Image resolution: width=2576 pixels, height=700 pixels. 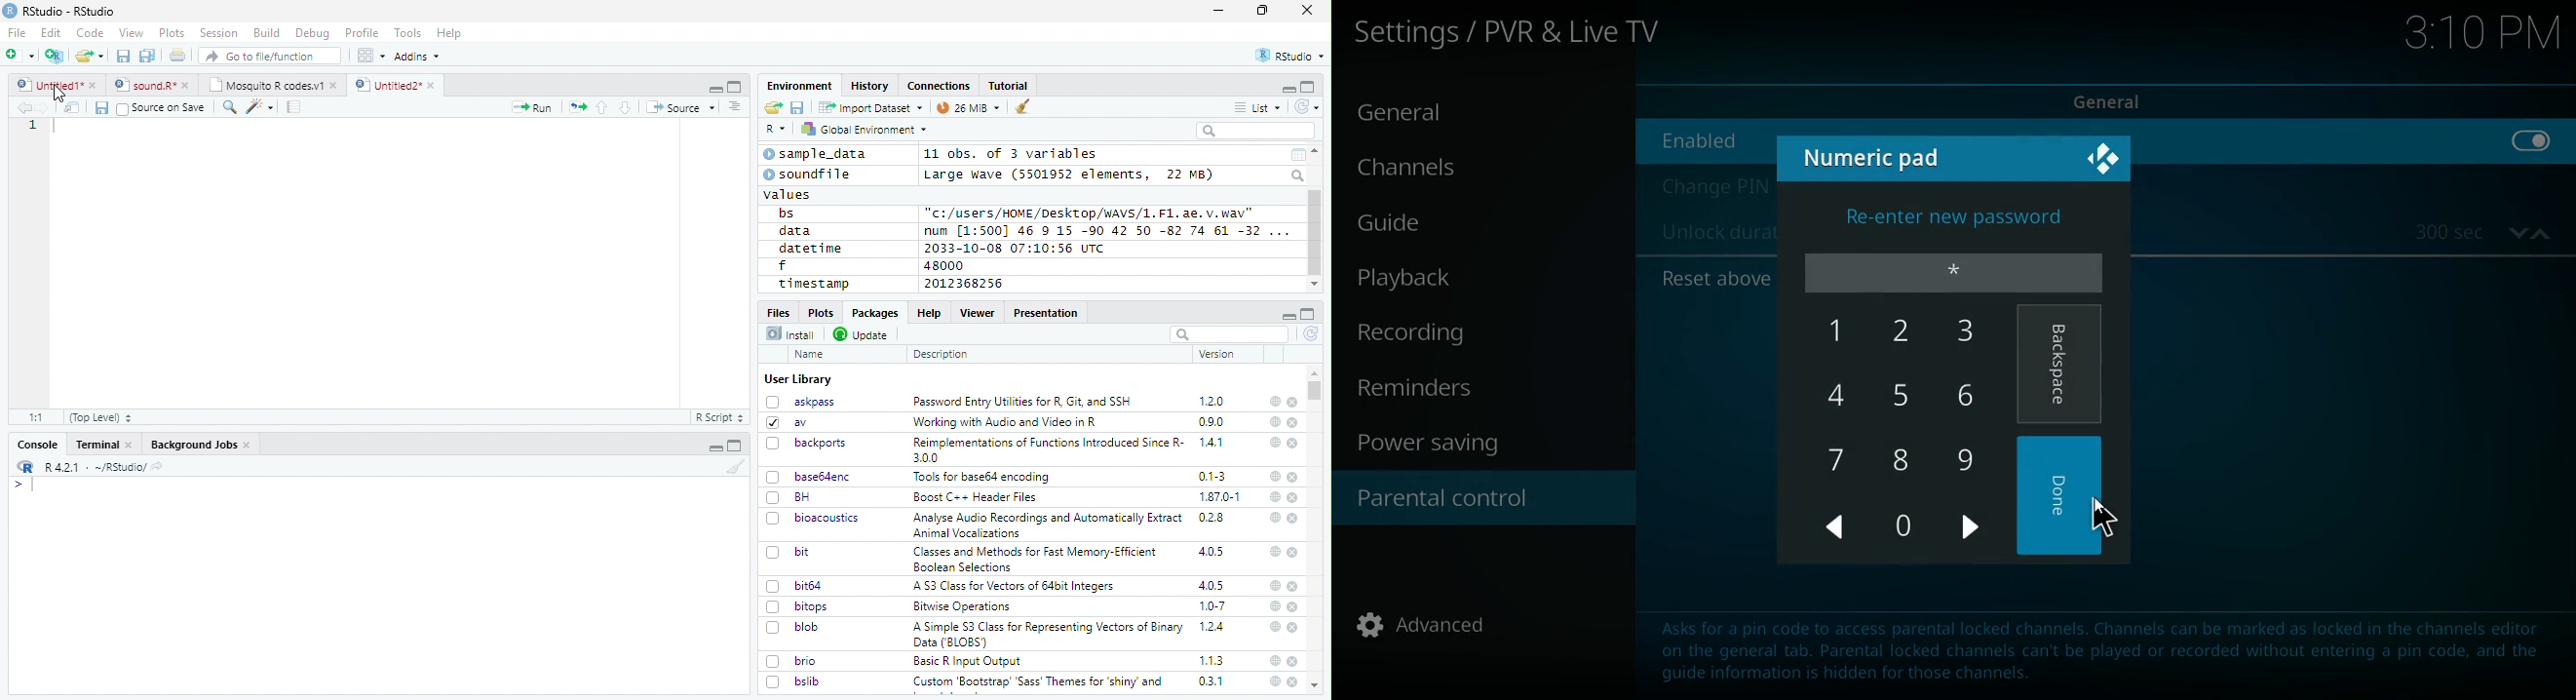 What do you see at coordinates (294, 107) in the screenshot?
I see `Compile report` at bounding box center [294, 107].